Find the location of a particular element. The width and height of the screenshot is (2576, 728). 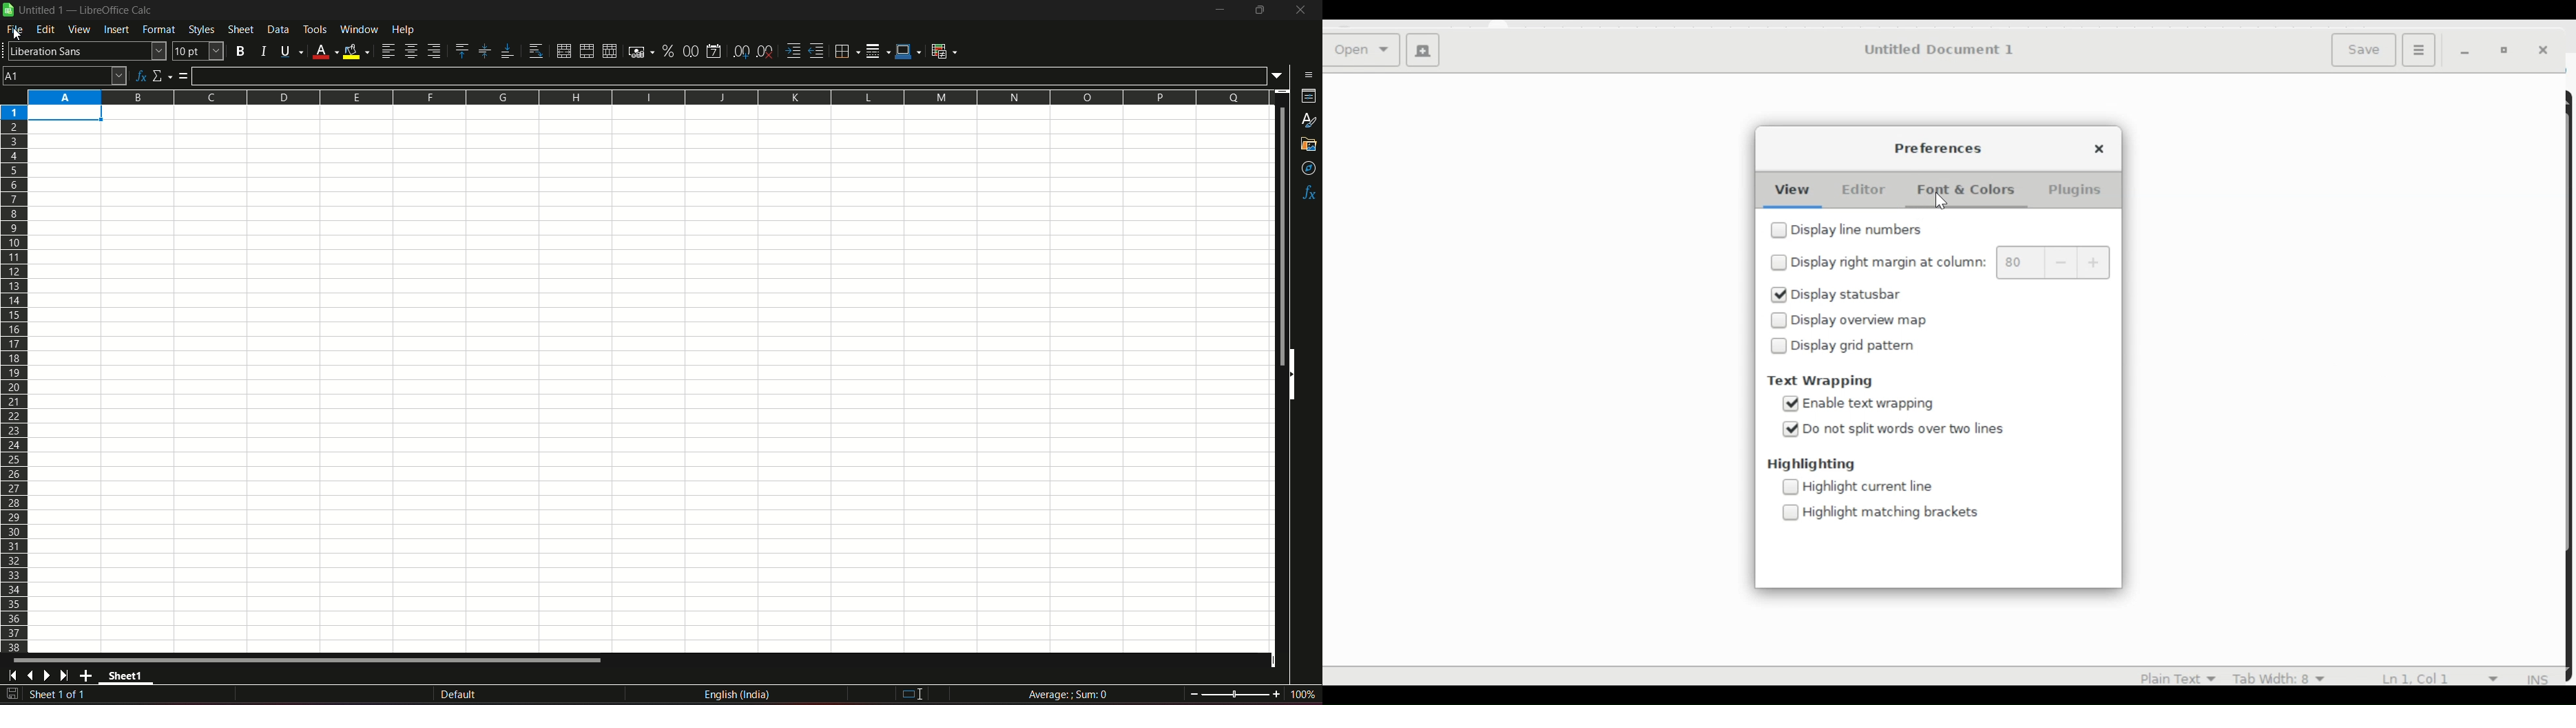

horizontal scroll bar is located at coordinates (311, 660).